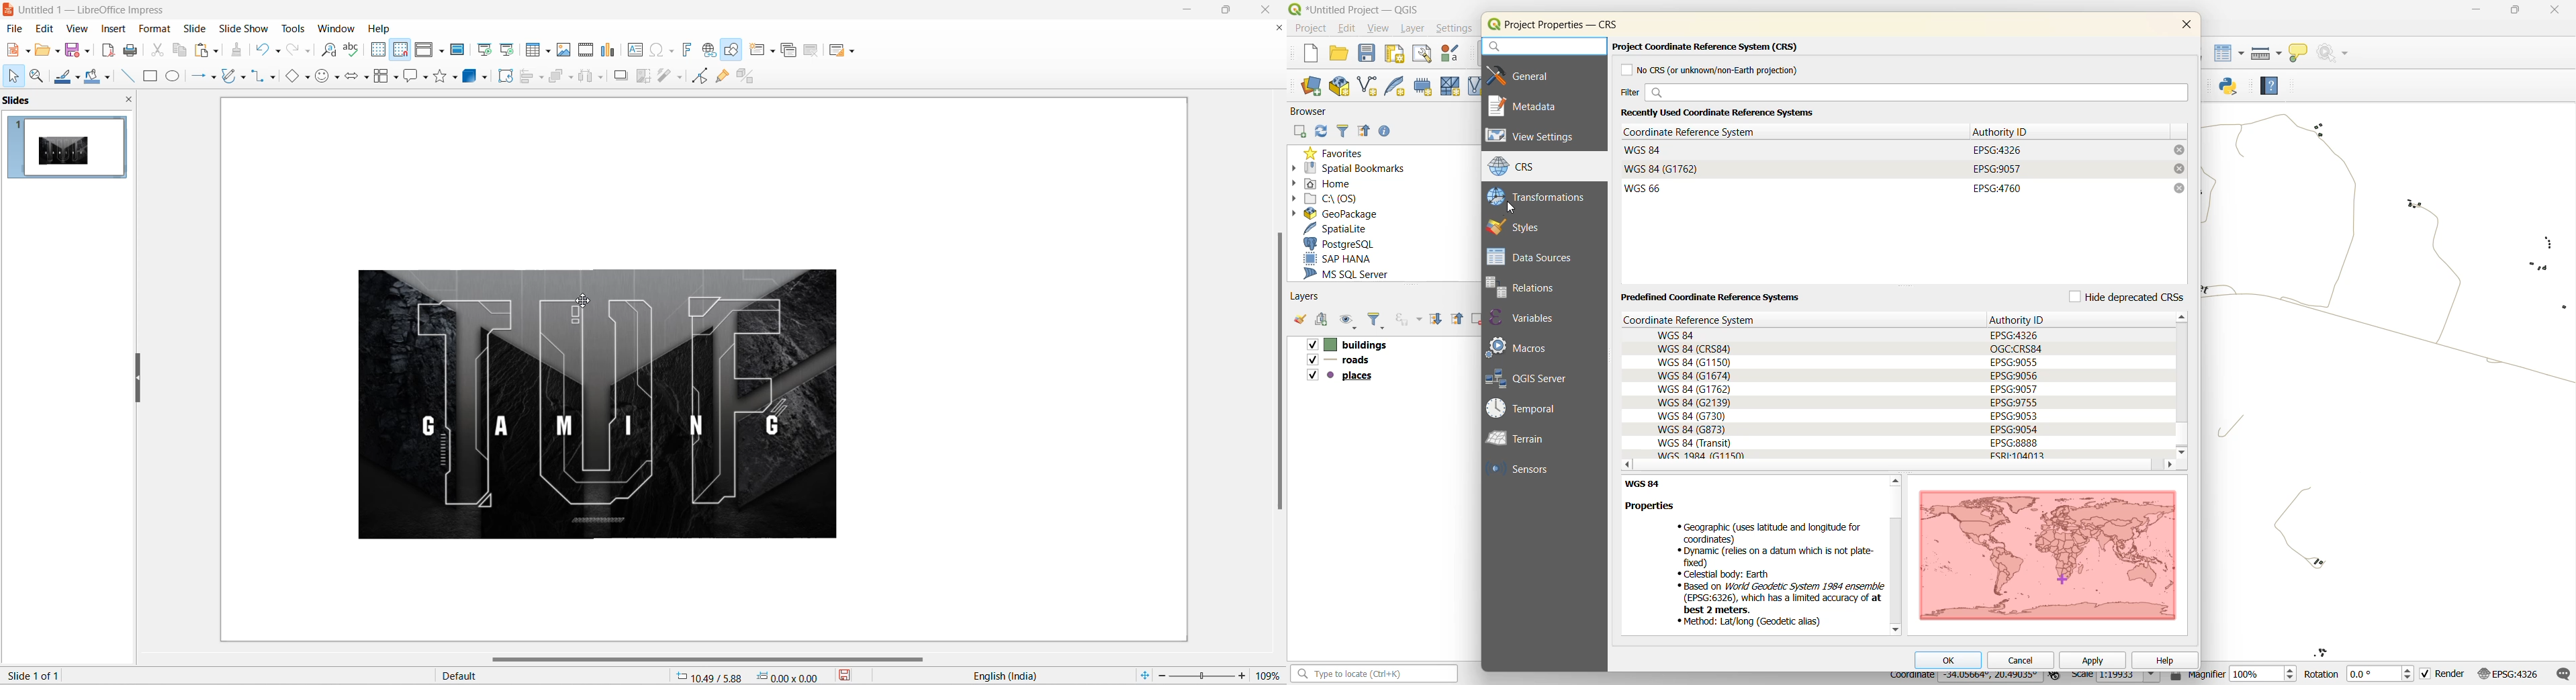 The height and width of the screenshot is (700, 2576). What do you see at coordinates (138, 379) in the screenshot?
I see `resize` at bounding box center [138, 379].